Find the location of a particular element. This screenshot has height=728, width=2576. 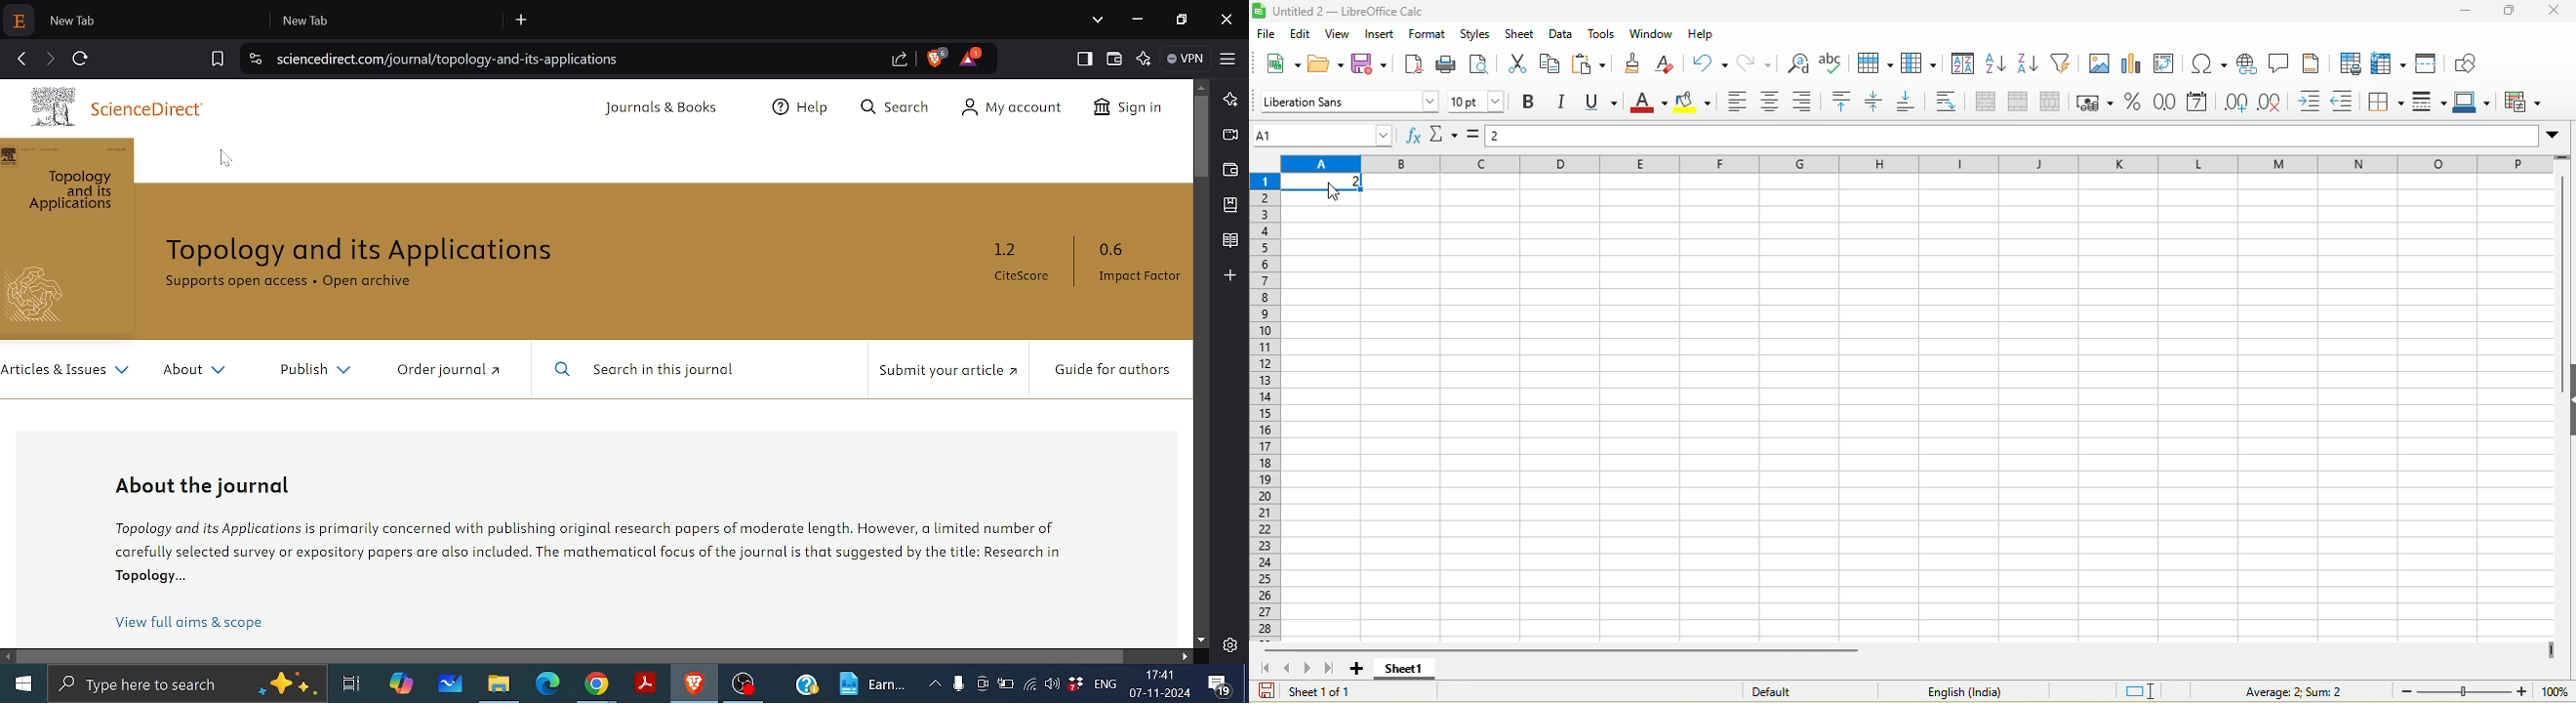

decrease indent is located at coordinates (2349, 103).